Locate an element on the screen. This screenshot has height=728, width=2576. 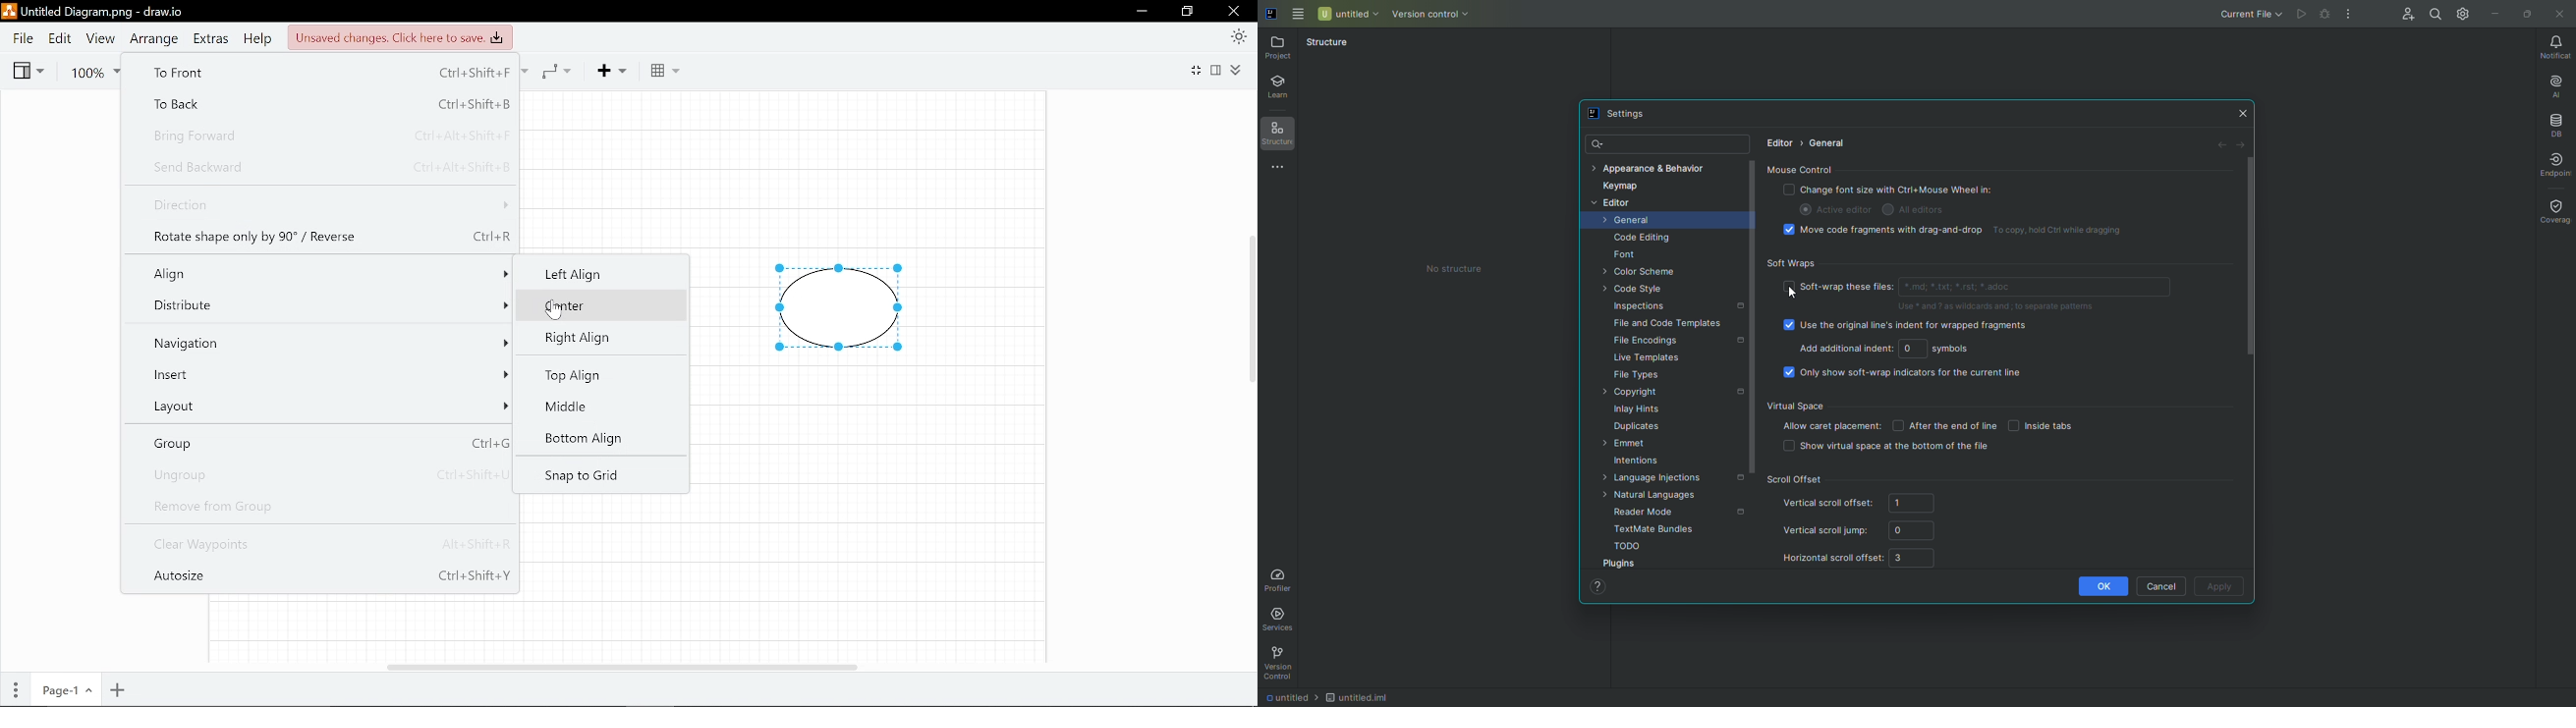
Fullscreen is located at coordinates (1194, 72).